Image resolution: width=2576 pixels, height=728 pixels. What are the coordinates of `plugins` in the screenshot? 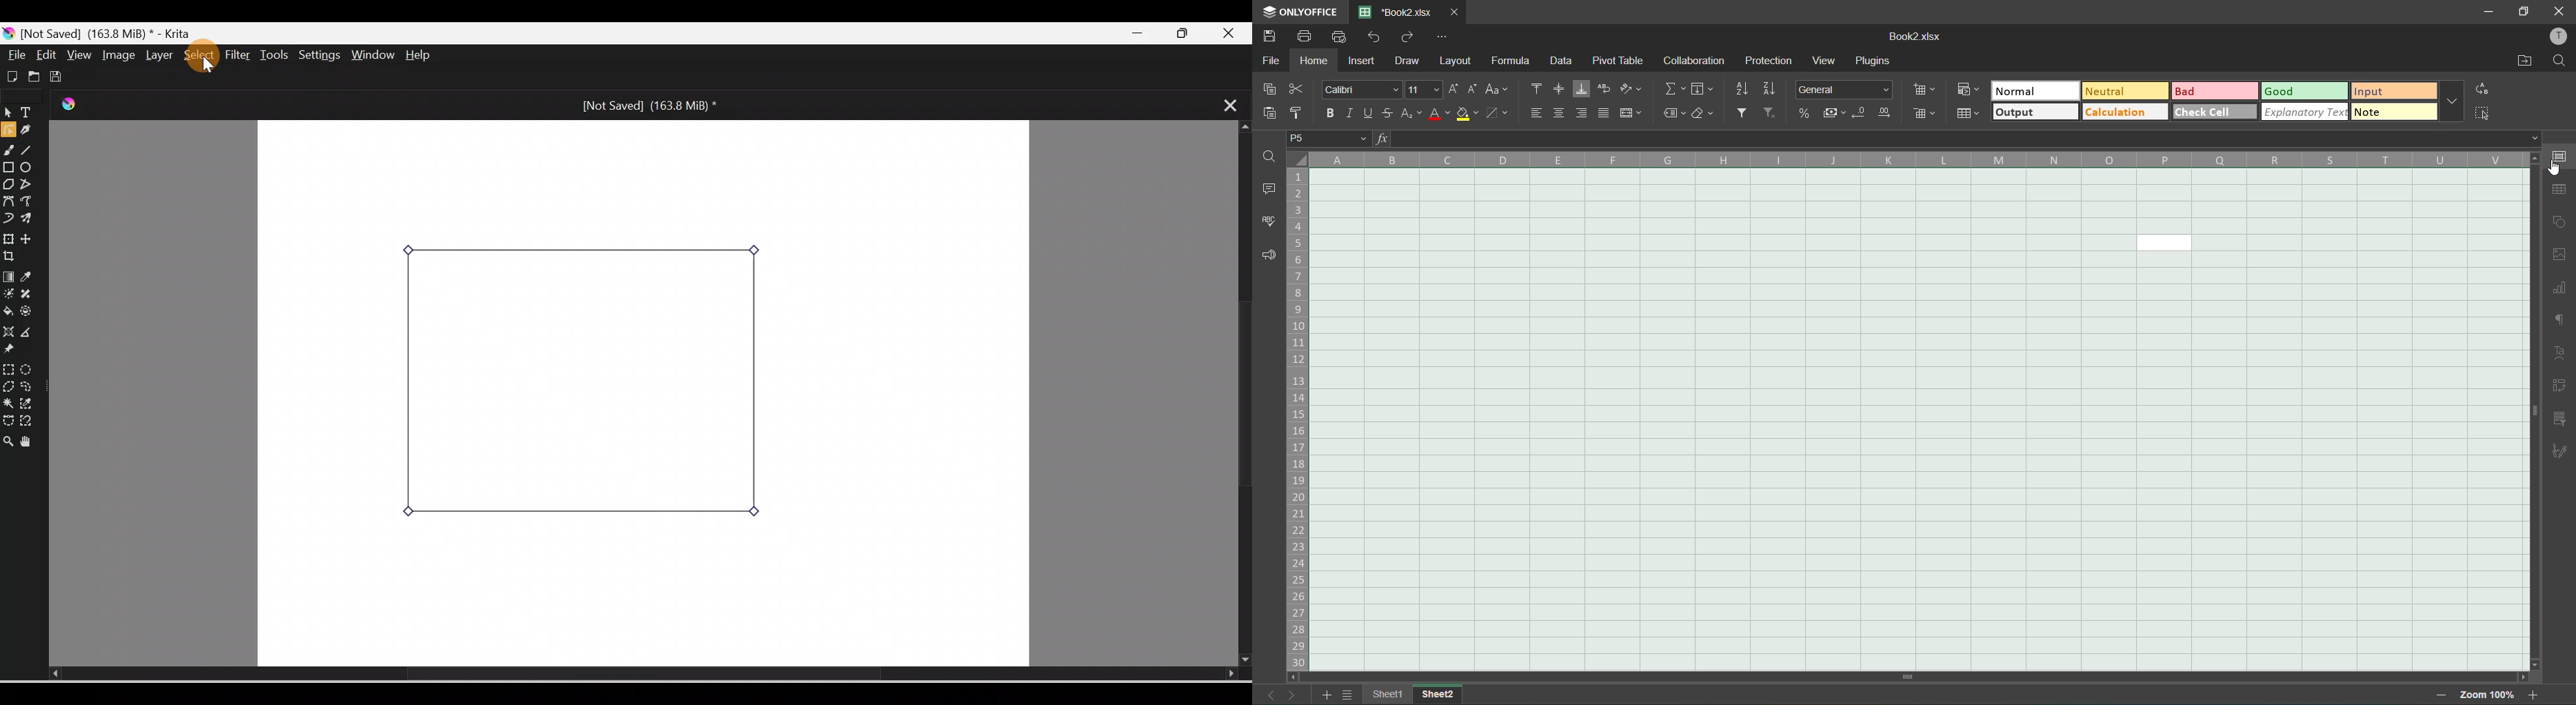 It's located at (1878, 62).